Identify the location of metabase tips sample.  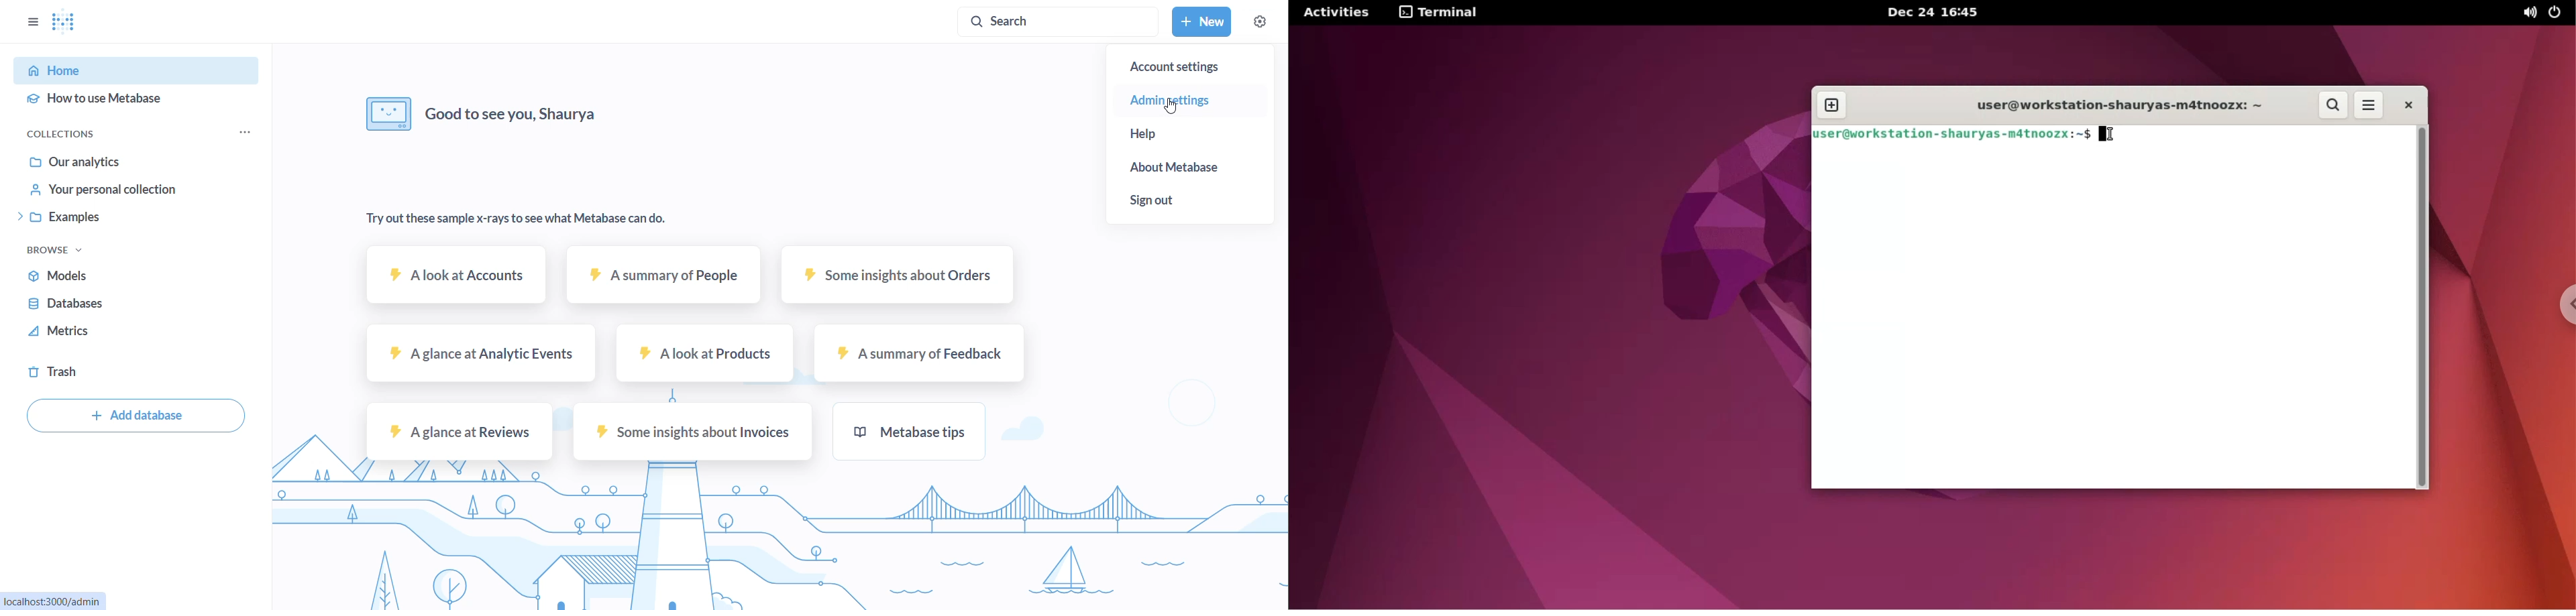
(912, 432).